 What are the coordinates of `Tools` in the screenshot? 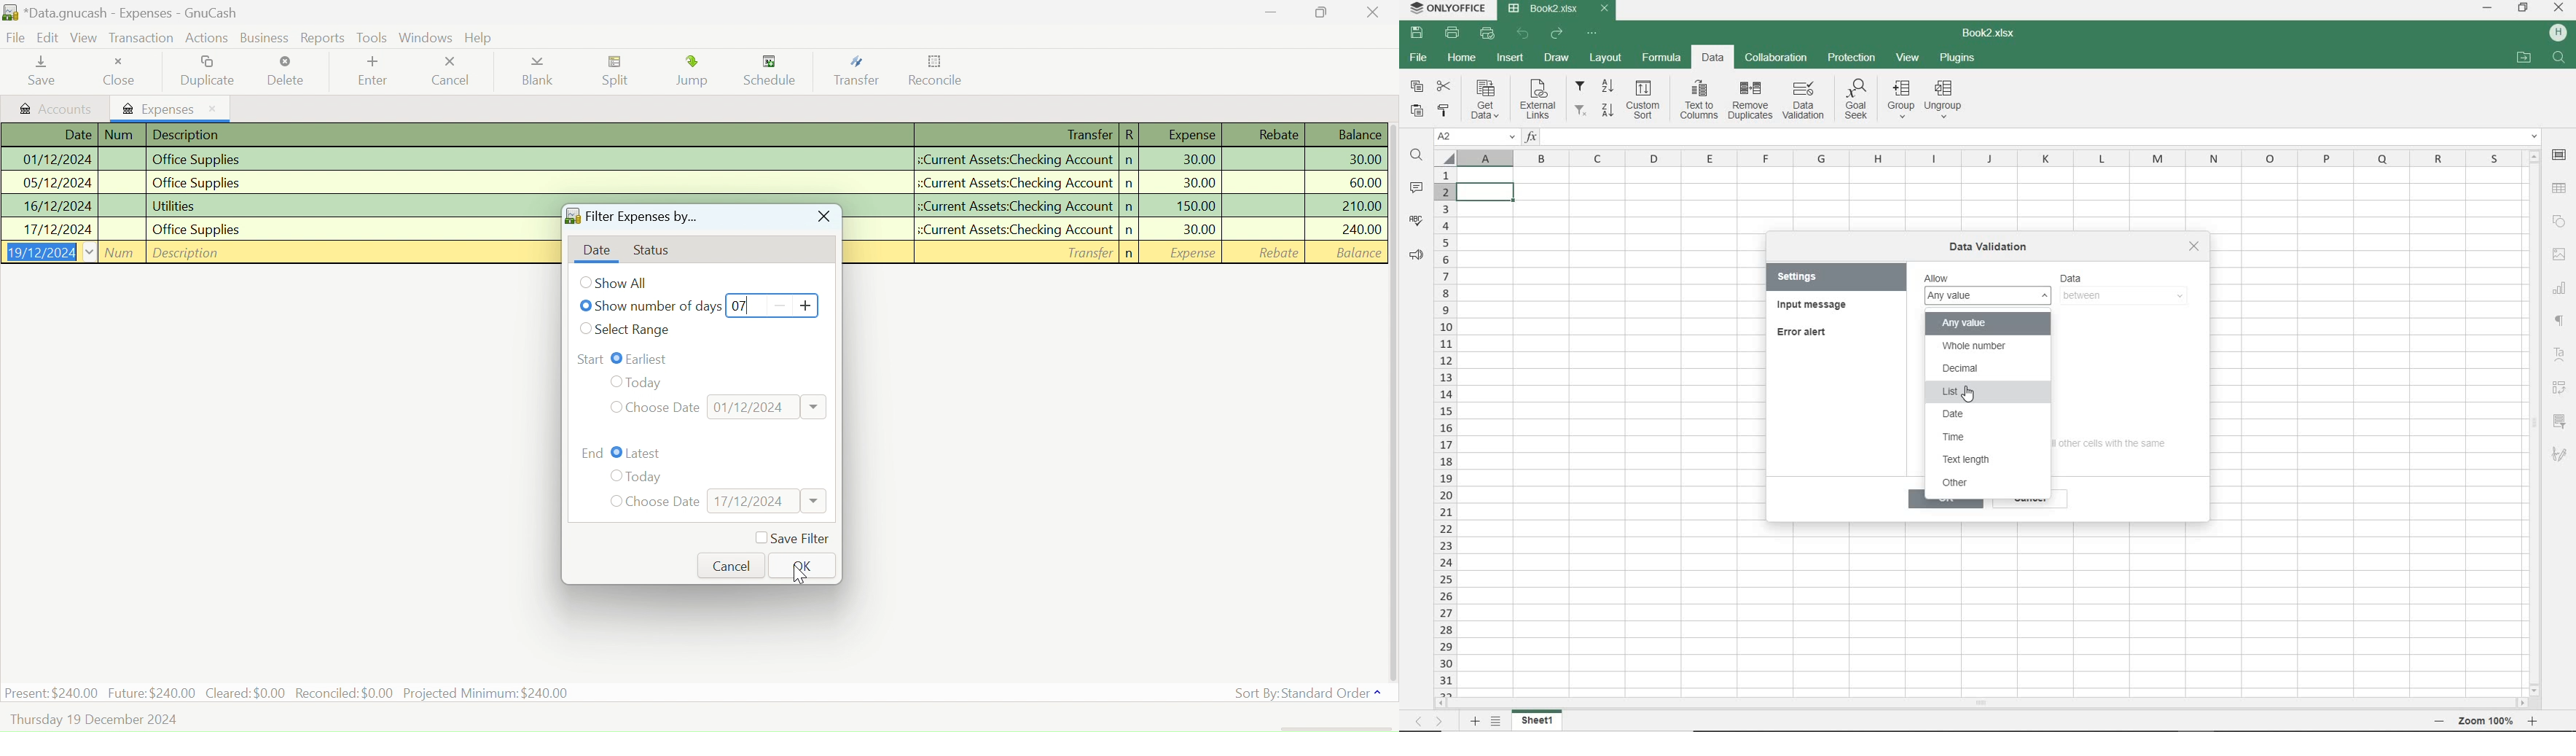 It's located at (372, 36).